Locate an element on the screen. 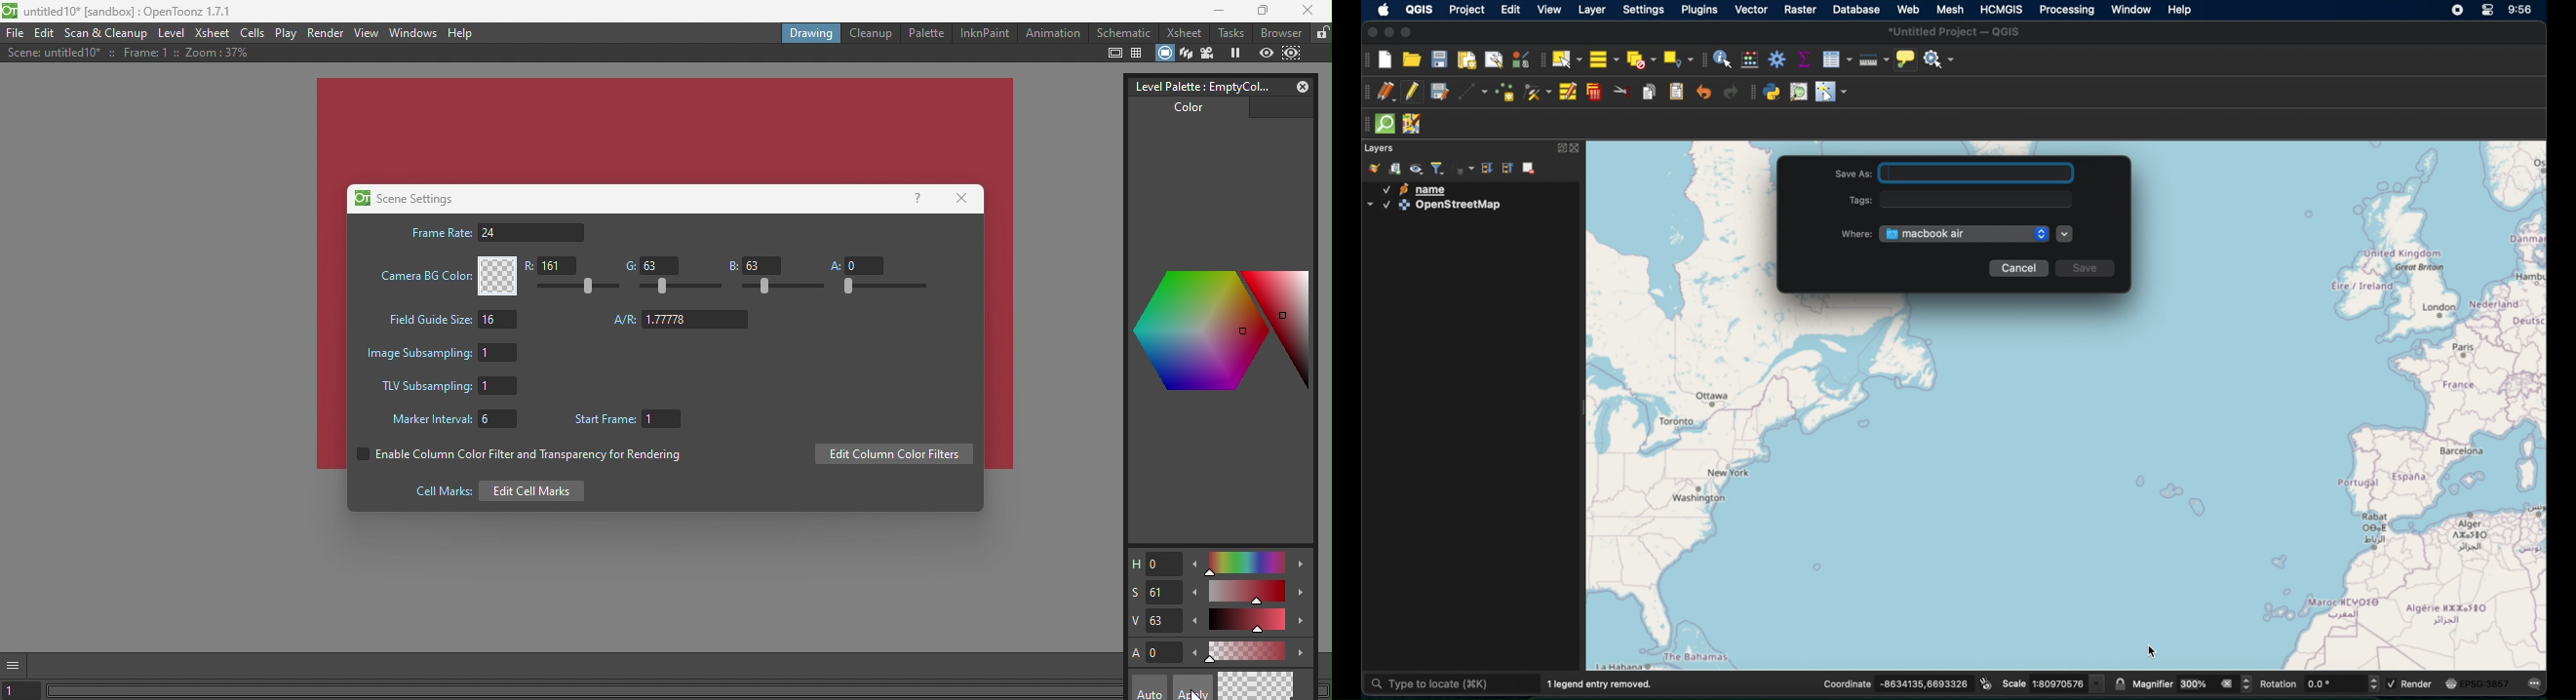 Image resolution: width=2576 pixels, height=700 pixels. Level palette is located at coordinates (1197, 85).